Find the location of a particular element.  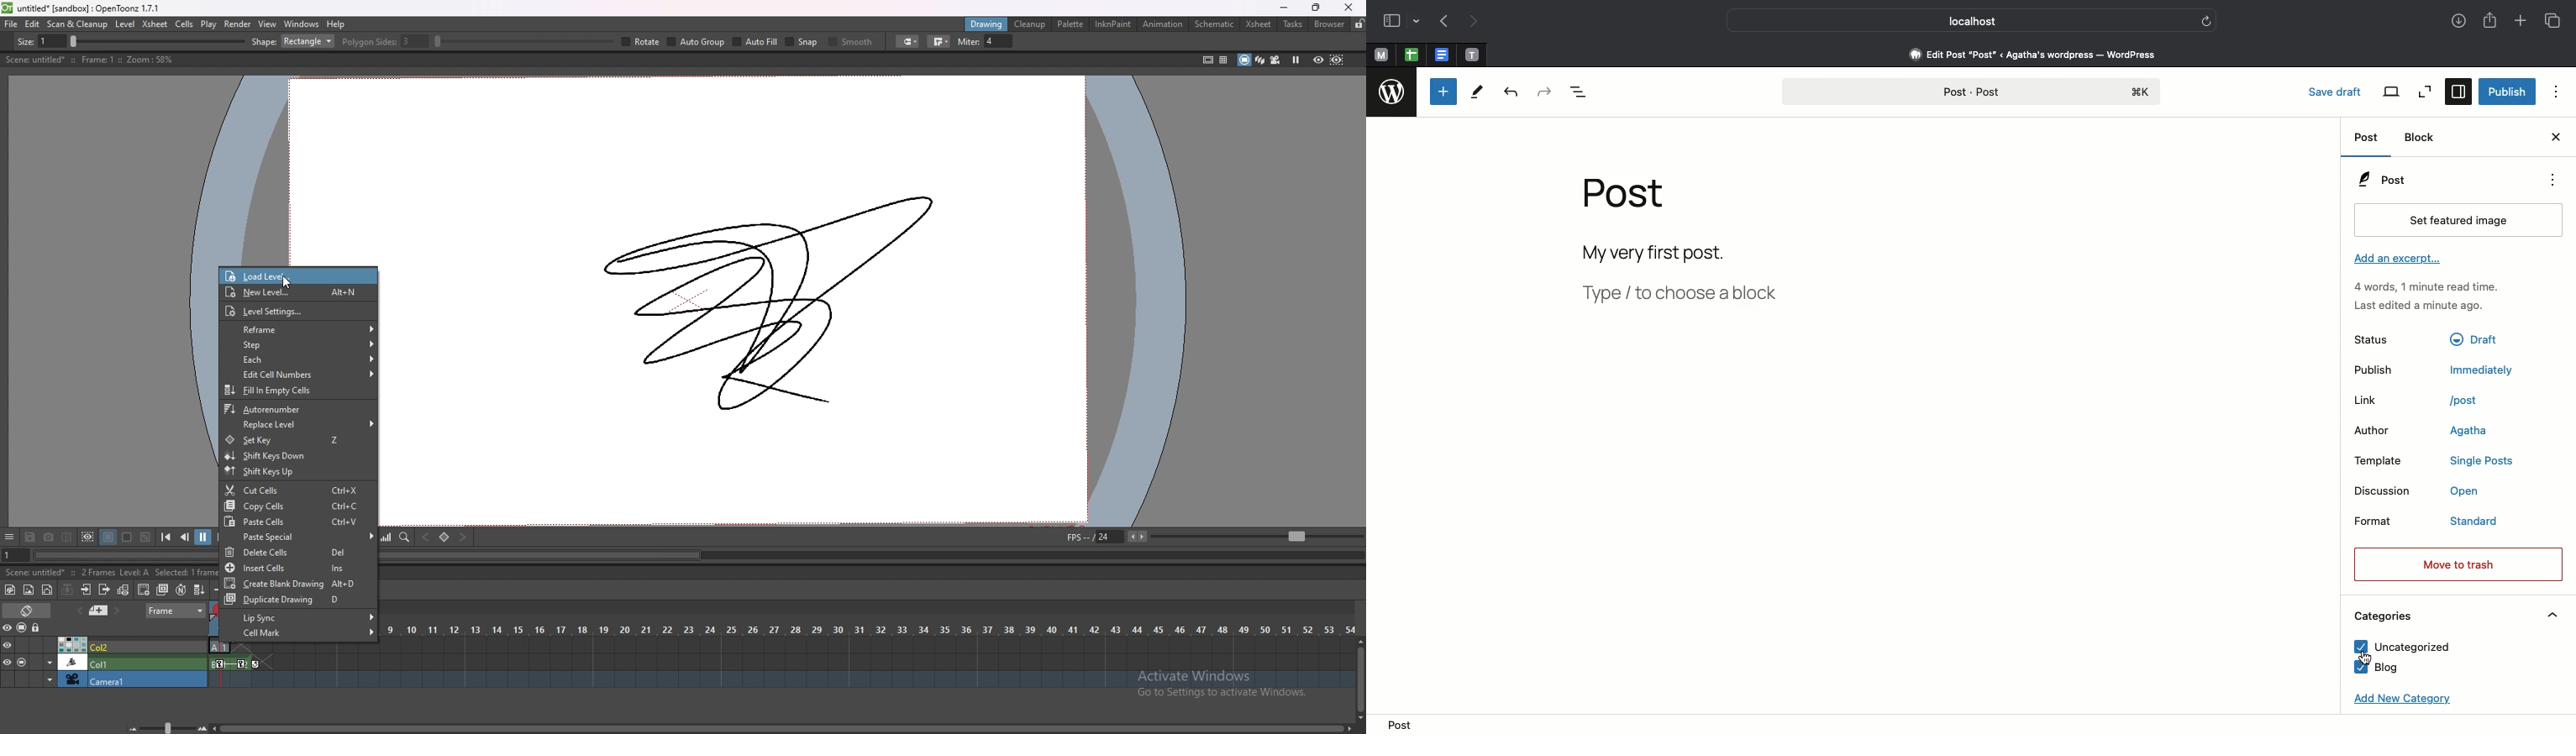

first frame is located at coordinates (166, 537).